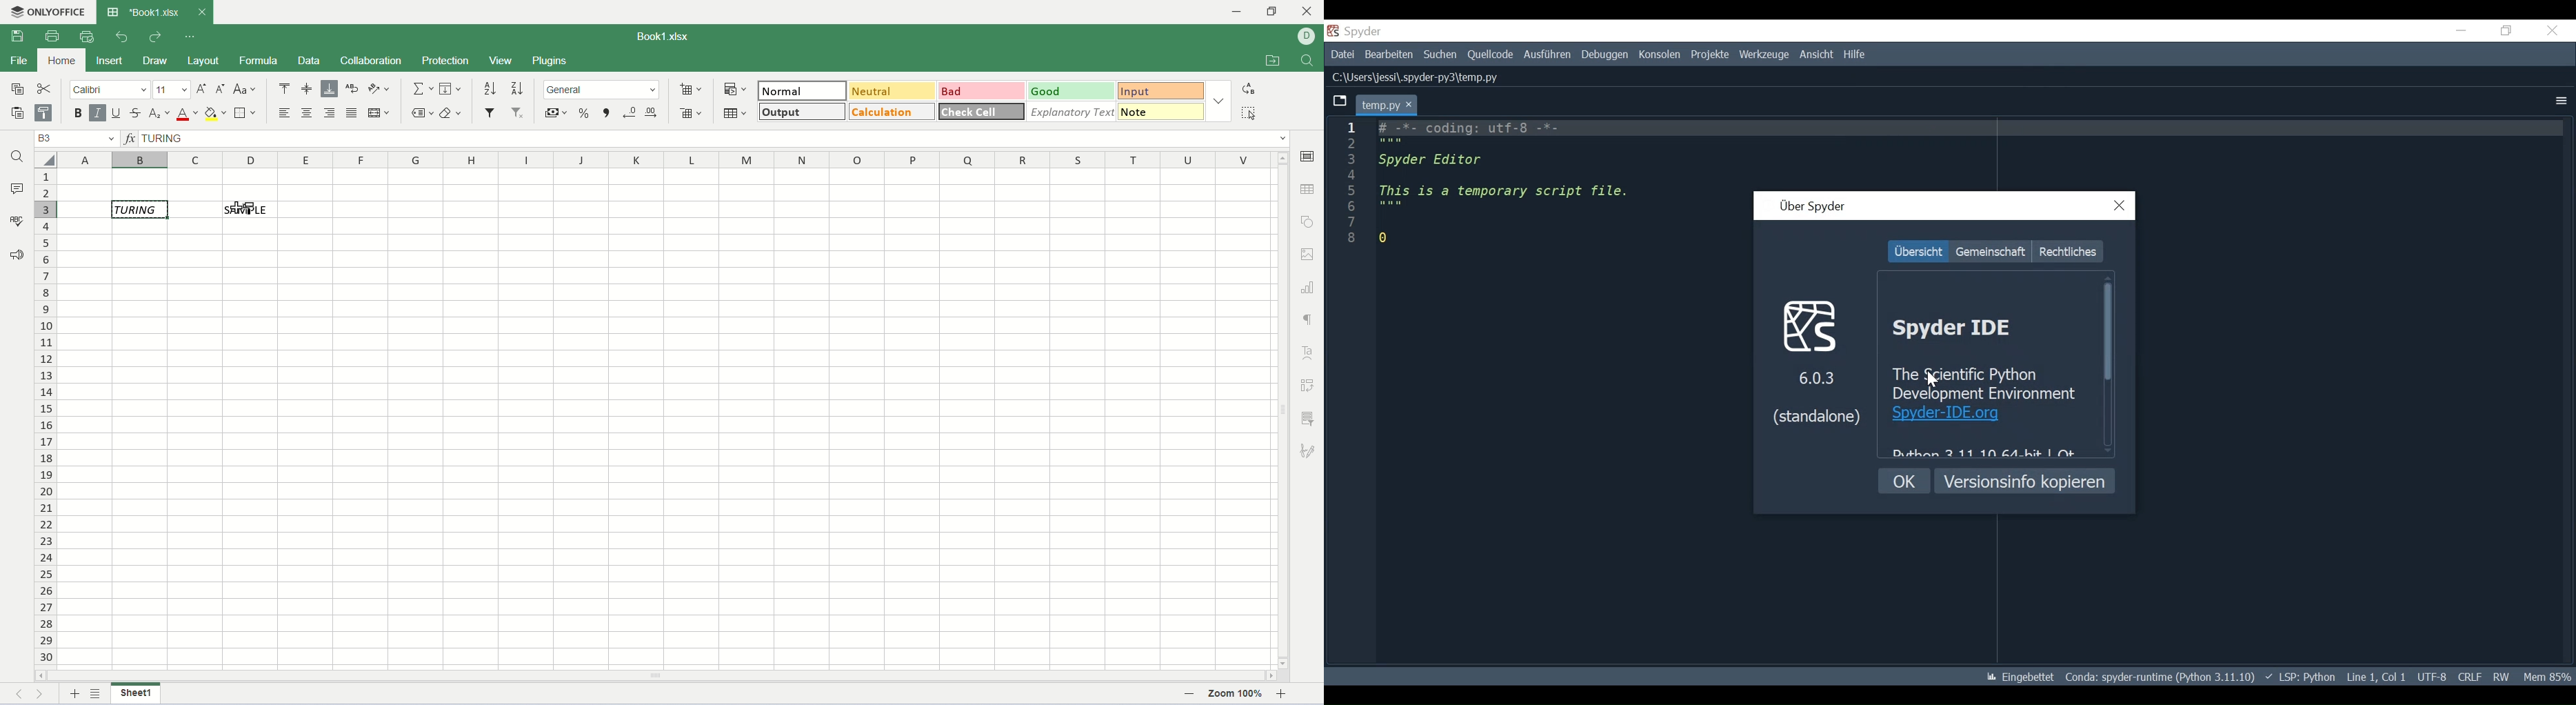  What do you see at coordinates (1823, 407) in the screenshot?
I see `6.0.3(standalone)` at bounding box center [1823, 407].